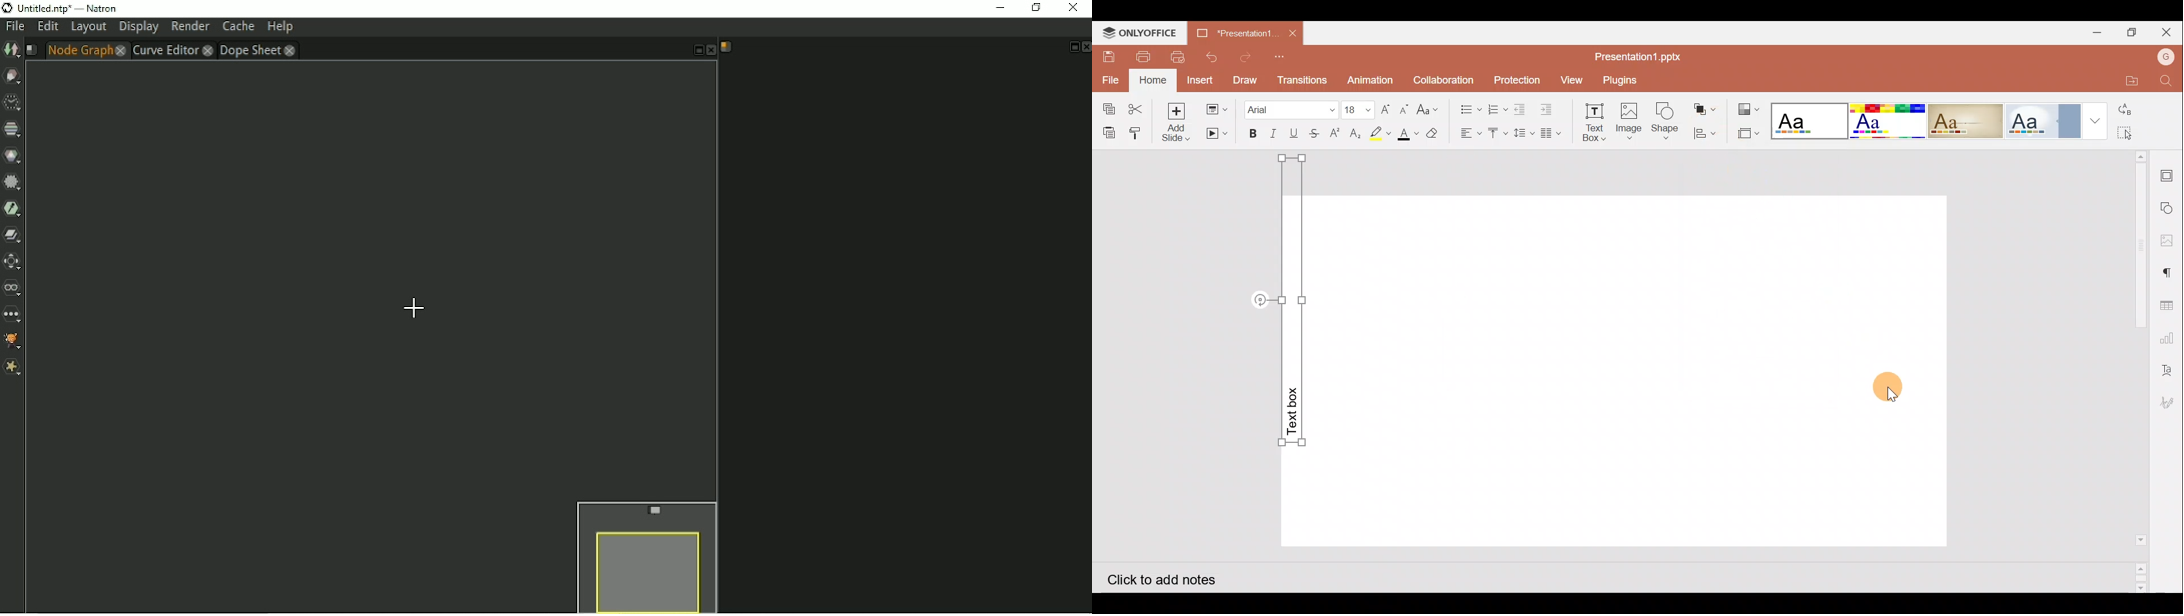 This screenshot has width=2184, height=616. Describe the element at coordinates (1290, 108) in the screenshot. I see `Font name` at that location.